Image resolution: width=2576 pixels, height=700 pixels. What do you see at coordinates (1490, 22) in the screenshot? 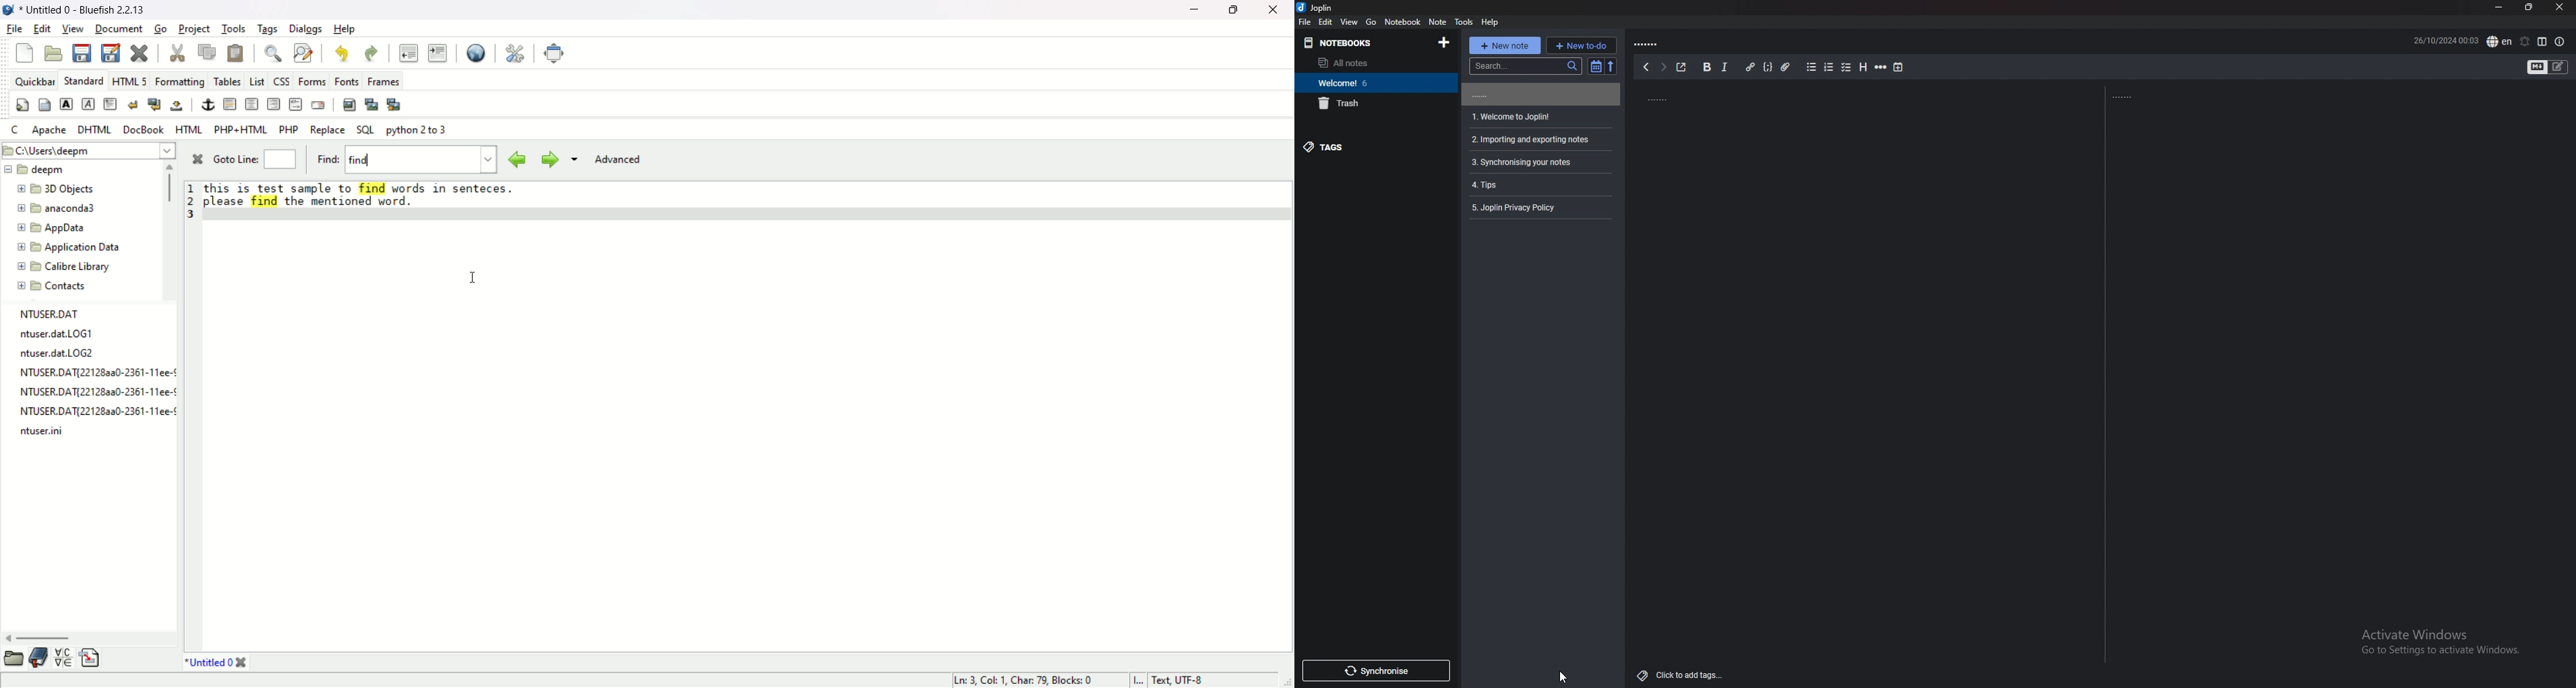
I see `help` at bounding box center [1490, 22].